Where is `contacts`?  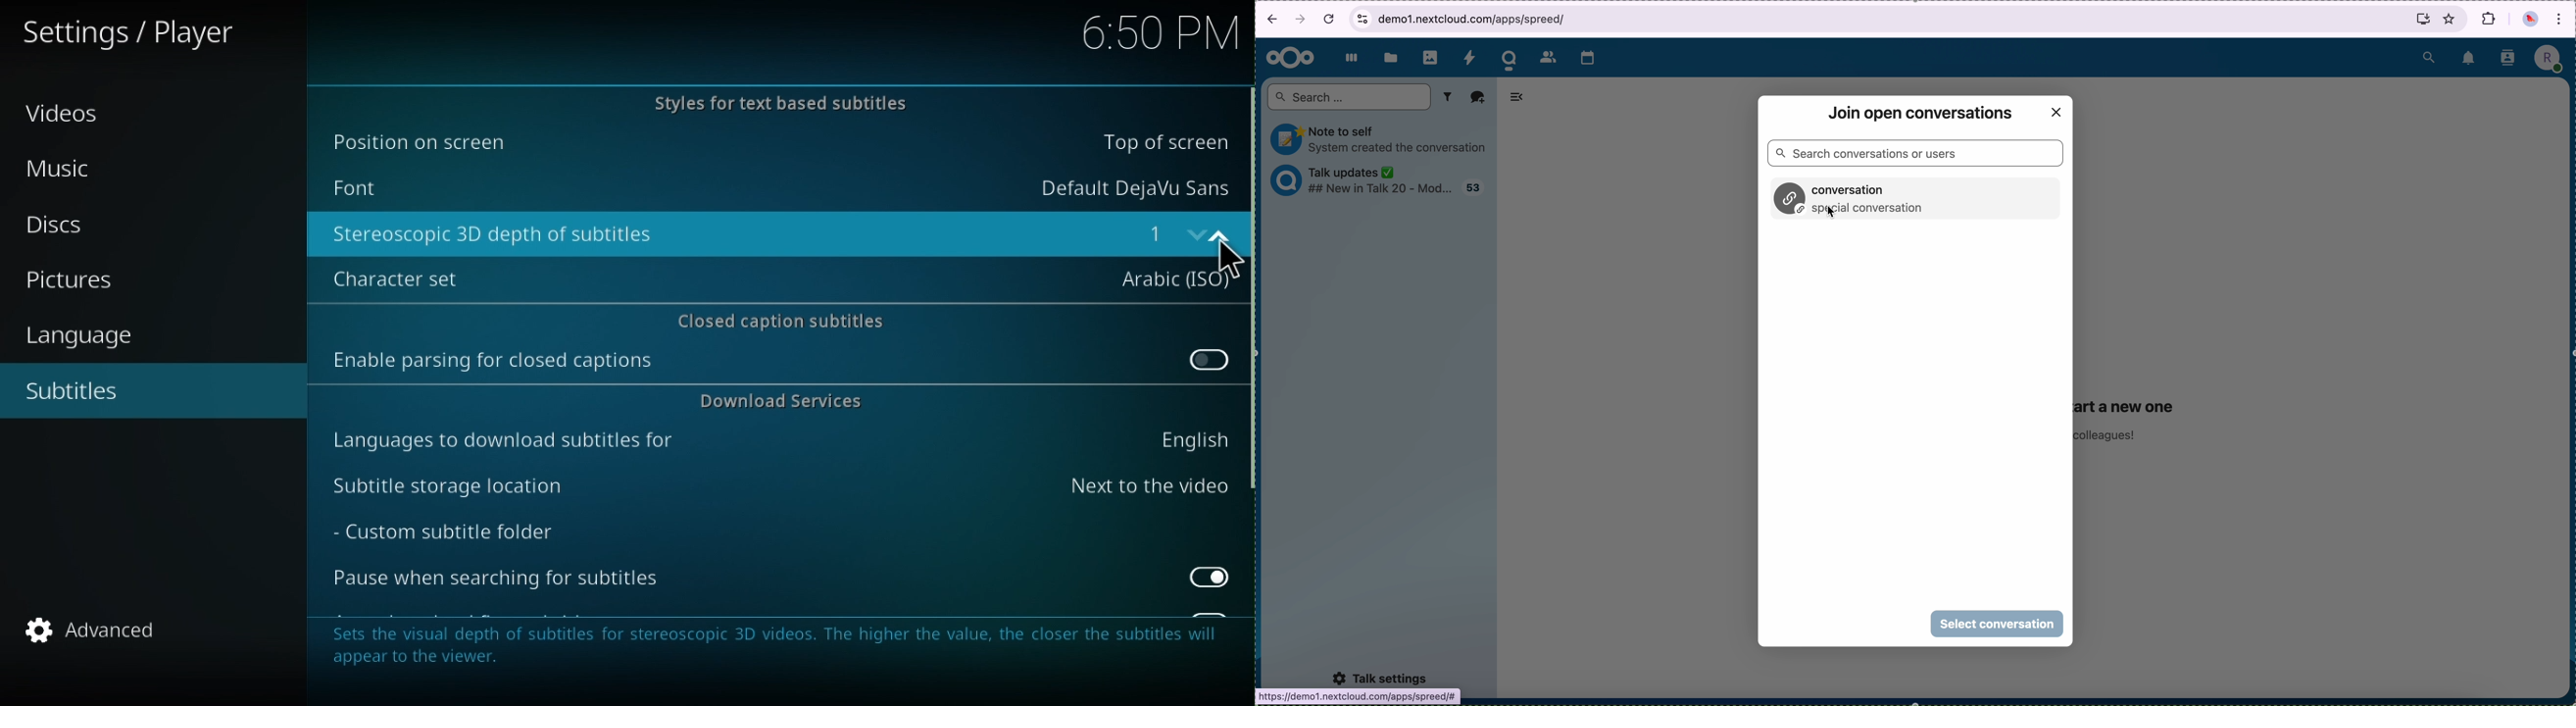 contacts is located at coordinates (1546, 55).